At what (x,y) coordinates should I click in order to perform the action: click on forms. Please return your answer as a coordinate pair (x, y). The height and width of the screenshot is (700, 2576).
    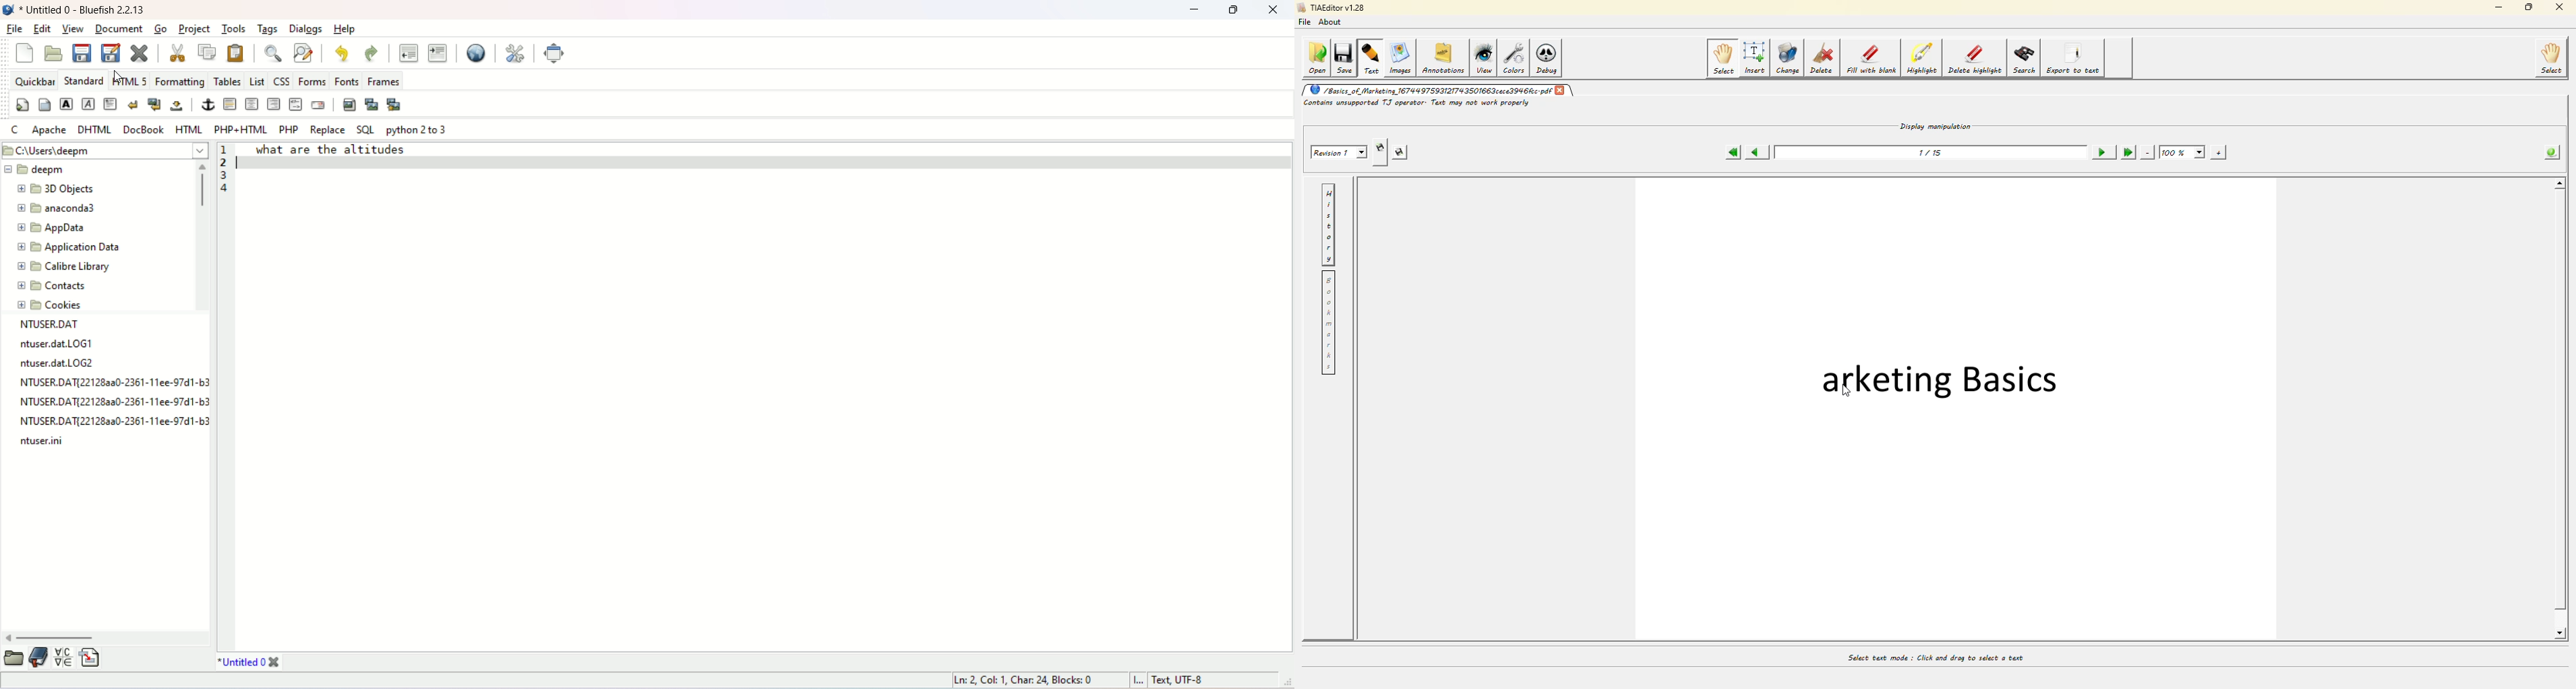
    Looking at the image, I should click on (312, 82).